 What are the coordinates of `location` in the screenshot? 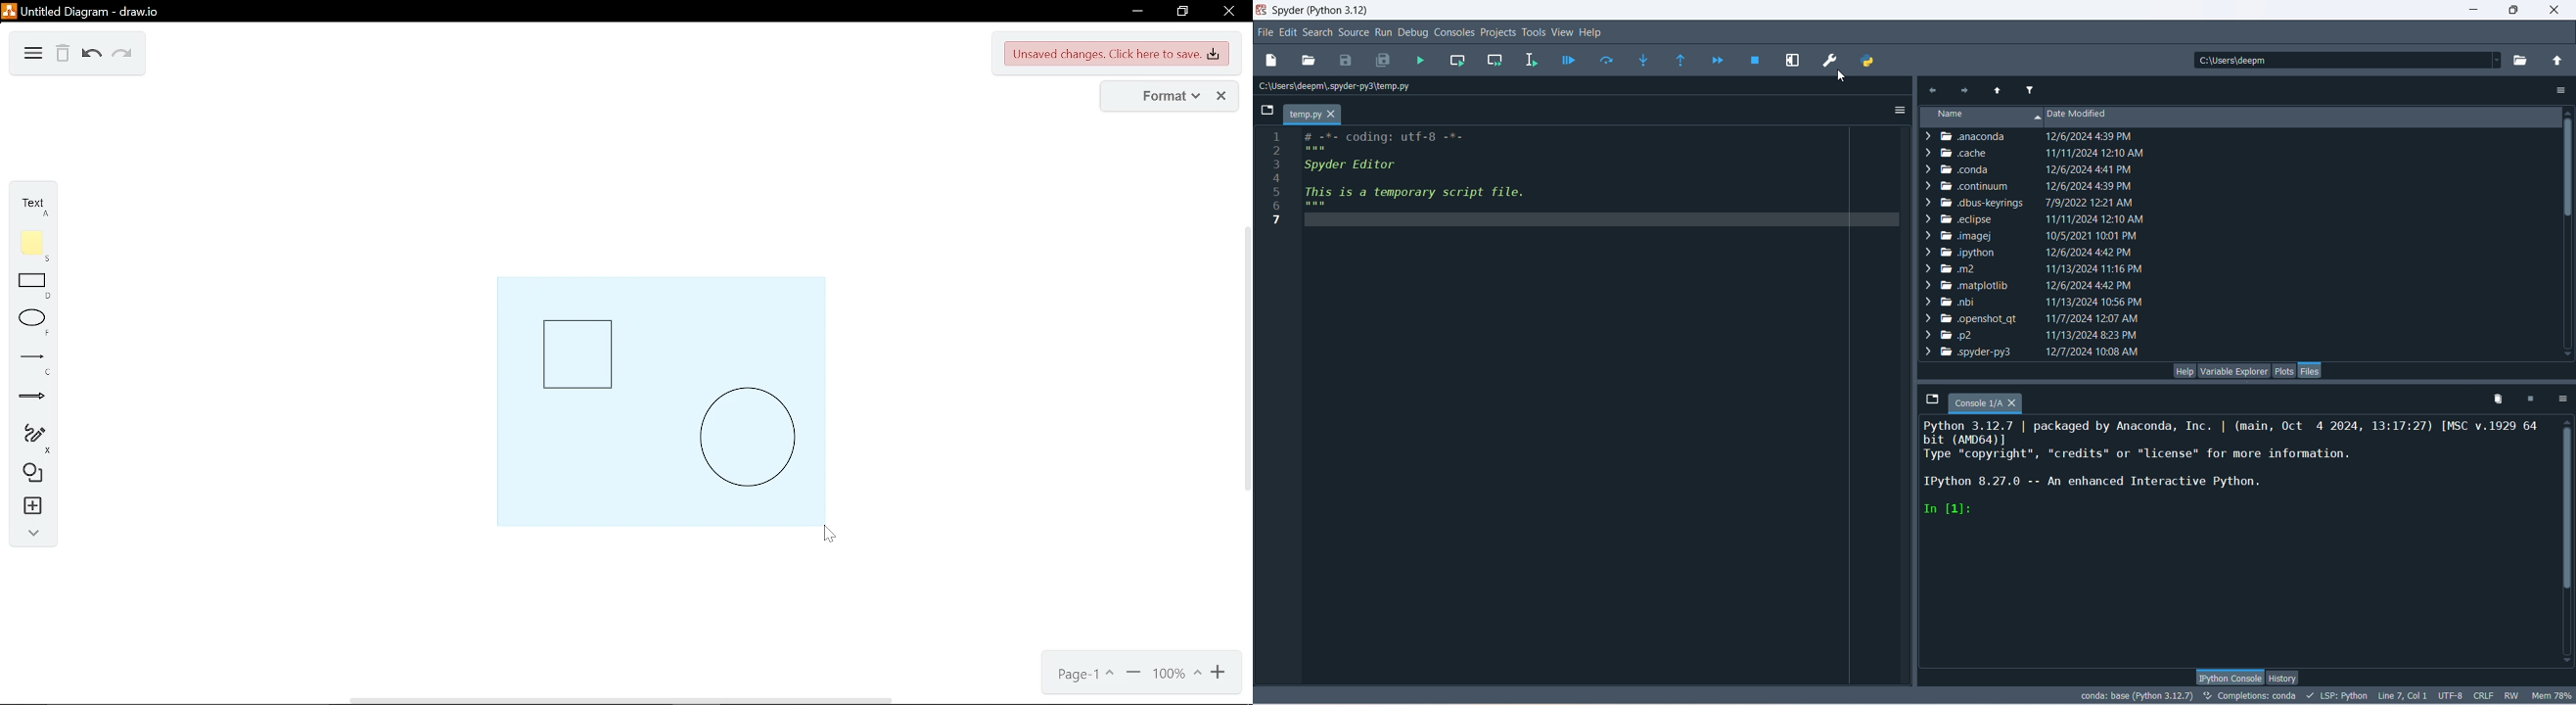 It's located at (2346, 60).